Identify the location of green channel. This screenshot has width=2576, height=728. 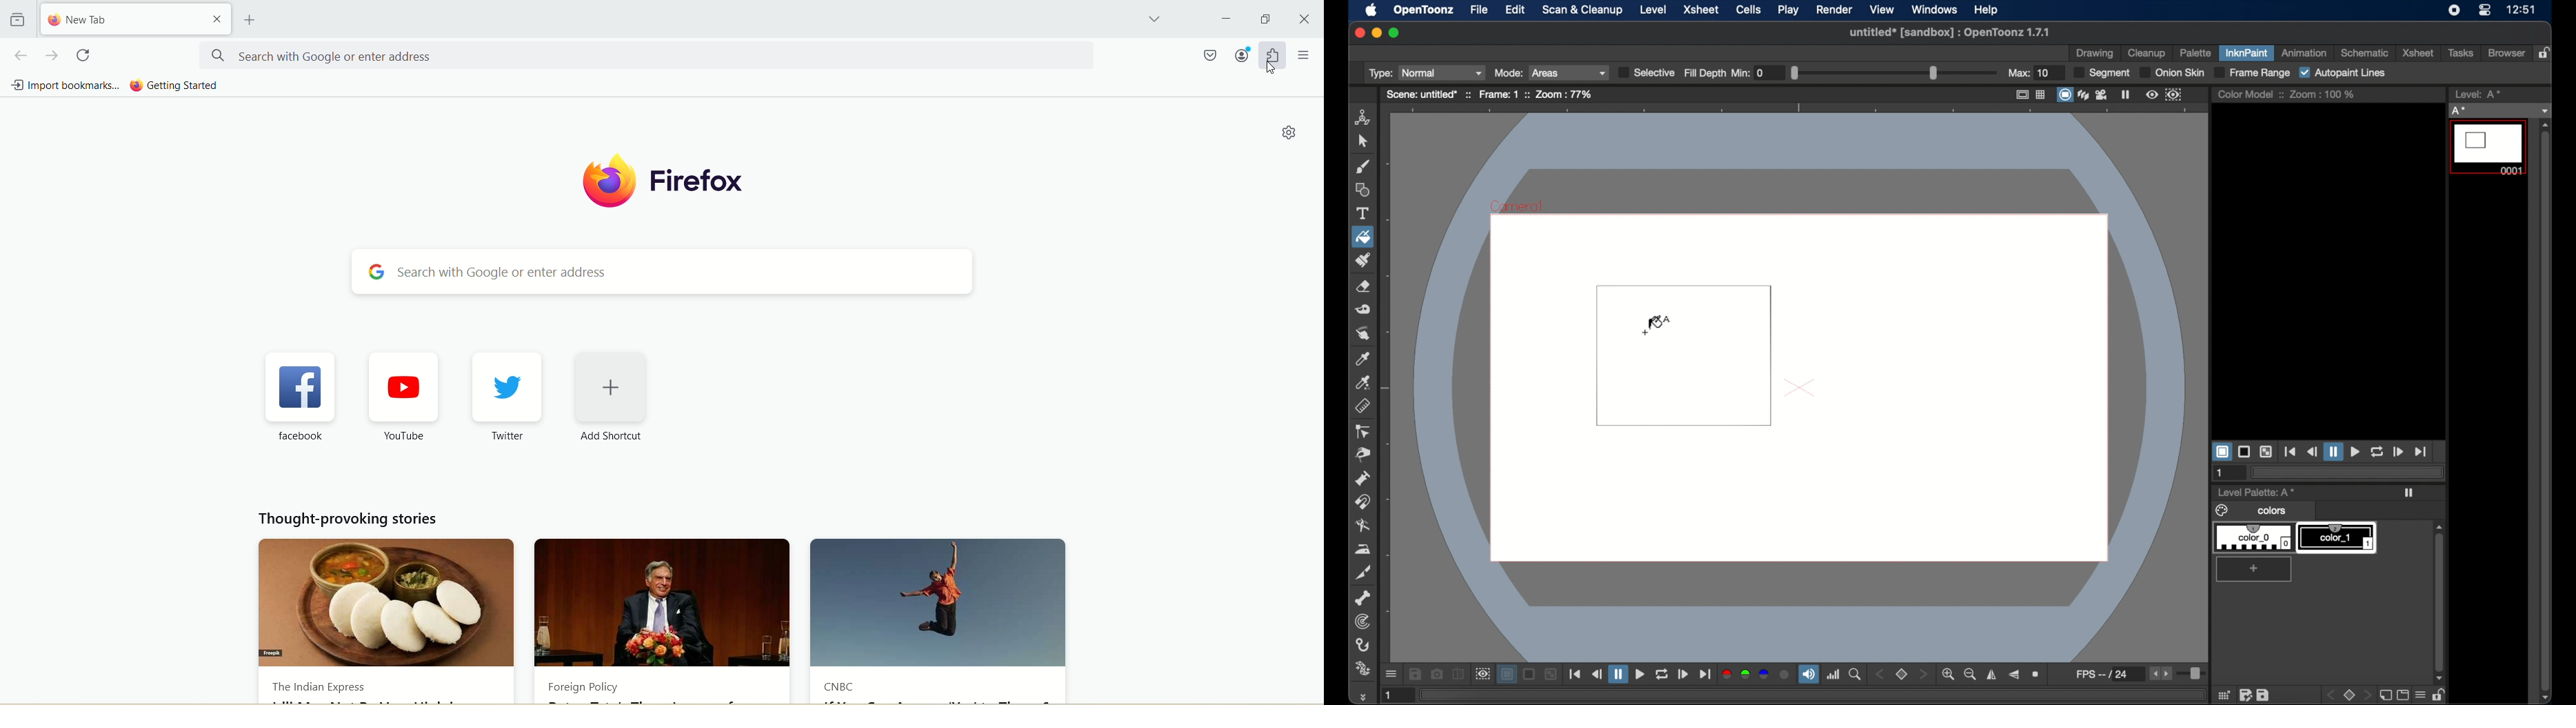
(1747, 674).